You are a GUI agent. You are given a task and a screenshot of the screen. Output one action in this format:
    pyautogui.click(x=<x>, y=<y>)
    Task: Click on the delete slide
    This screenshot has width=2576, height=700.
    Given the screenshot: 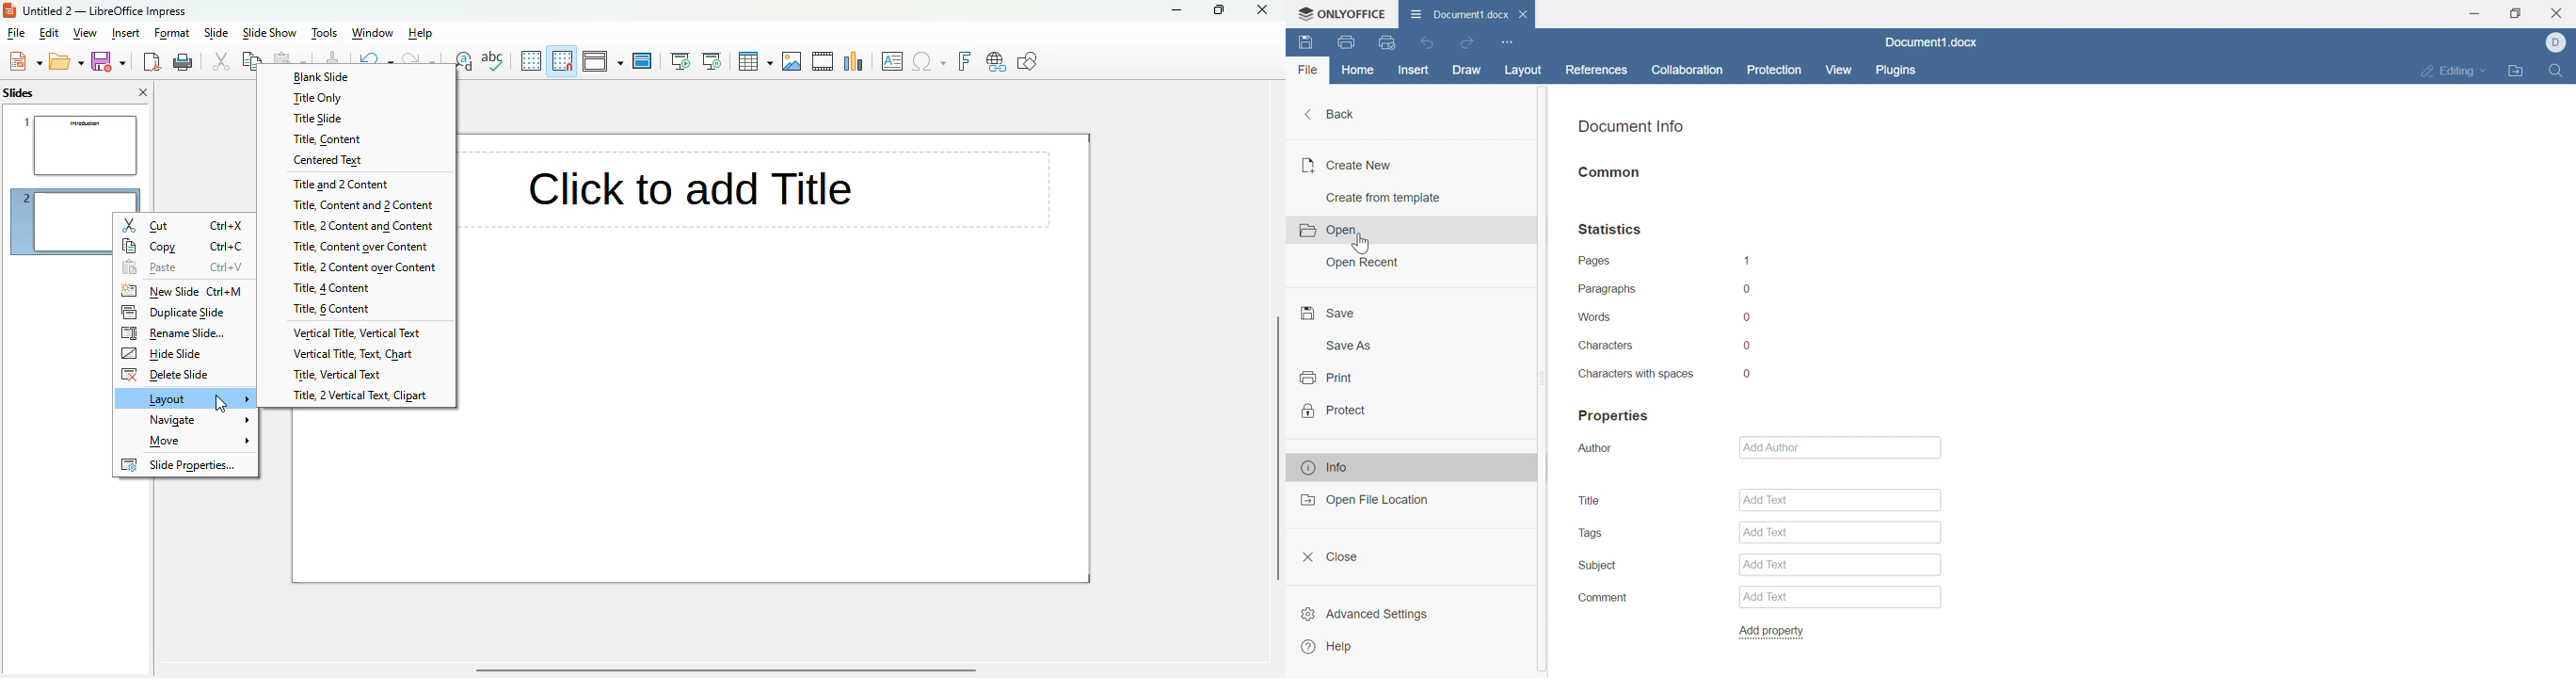 What is the action you would take?
    pyautogui.click(x=184, y=375)
    